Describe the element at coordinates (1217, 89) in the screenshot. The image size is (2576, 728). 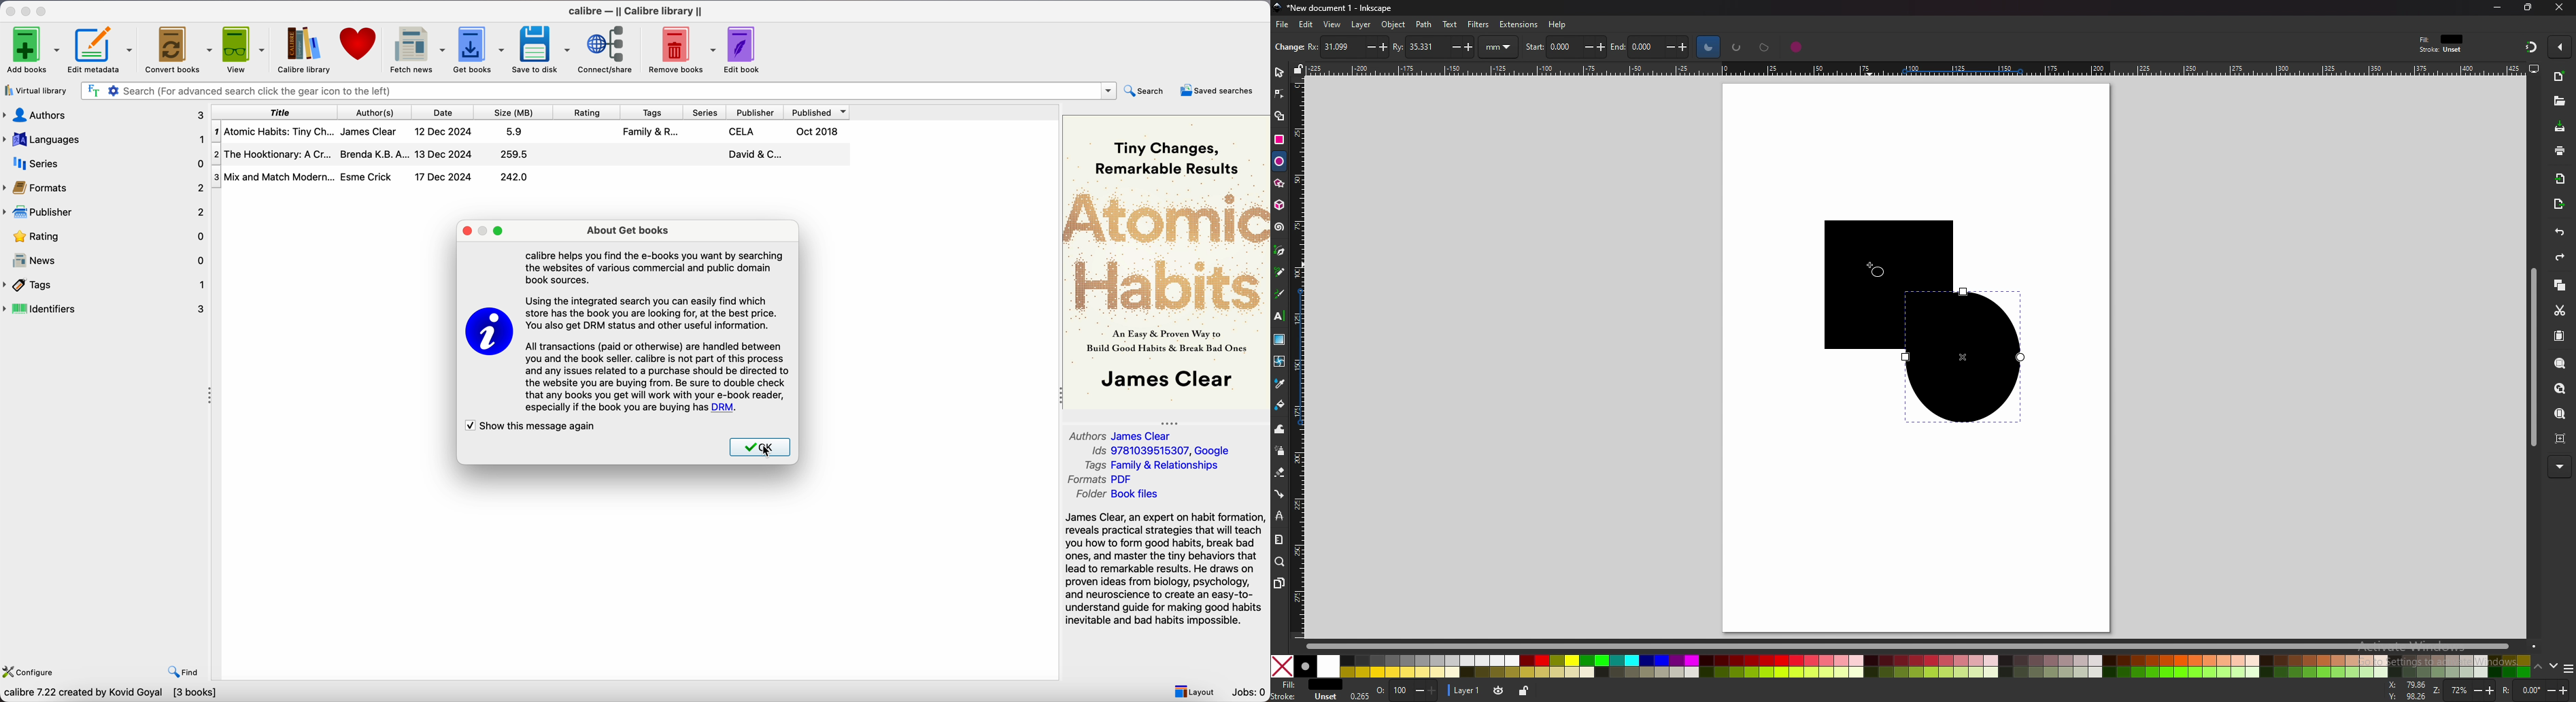
I see `saved searches` at that location.